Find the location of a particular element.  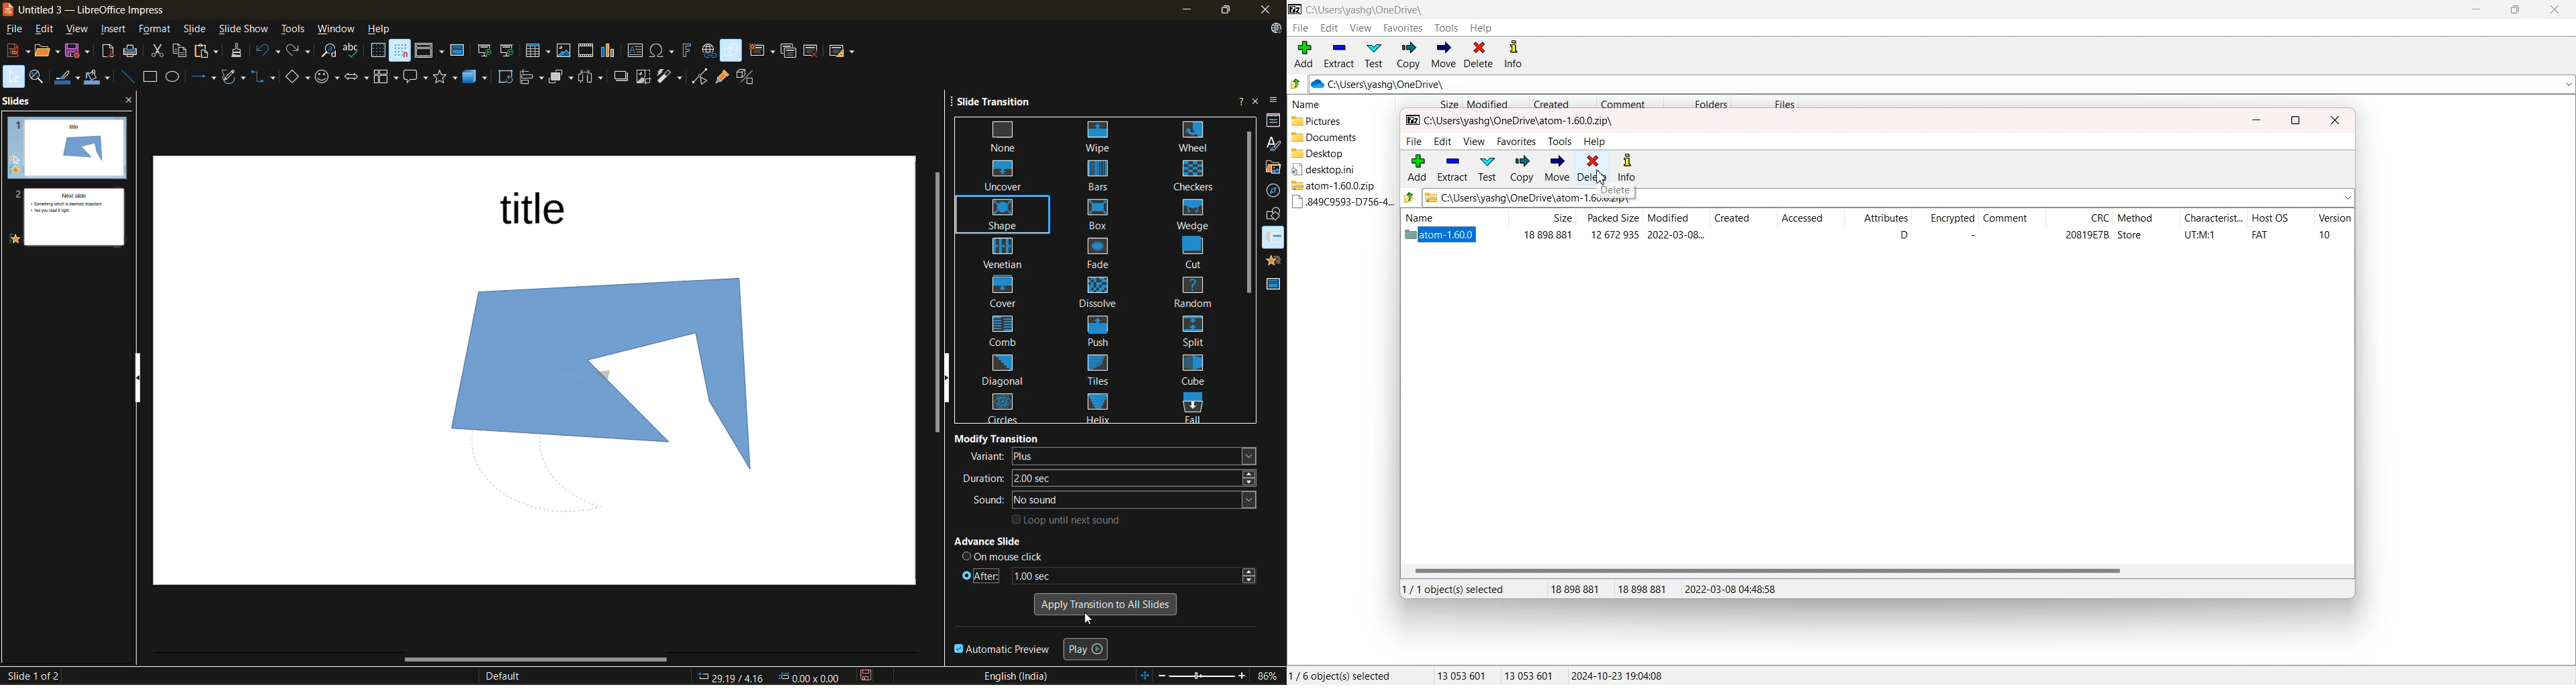

extract is located at coordinates (1452, 168).